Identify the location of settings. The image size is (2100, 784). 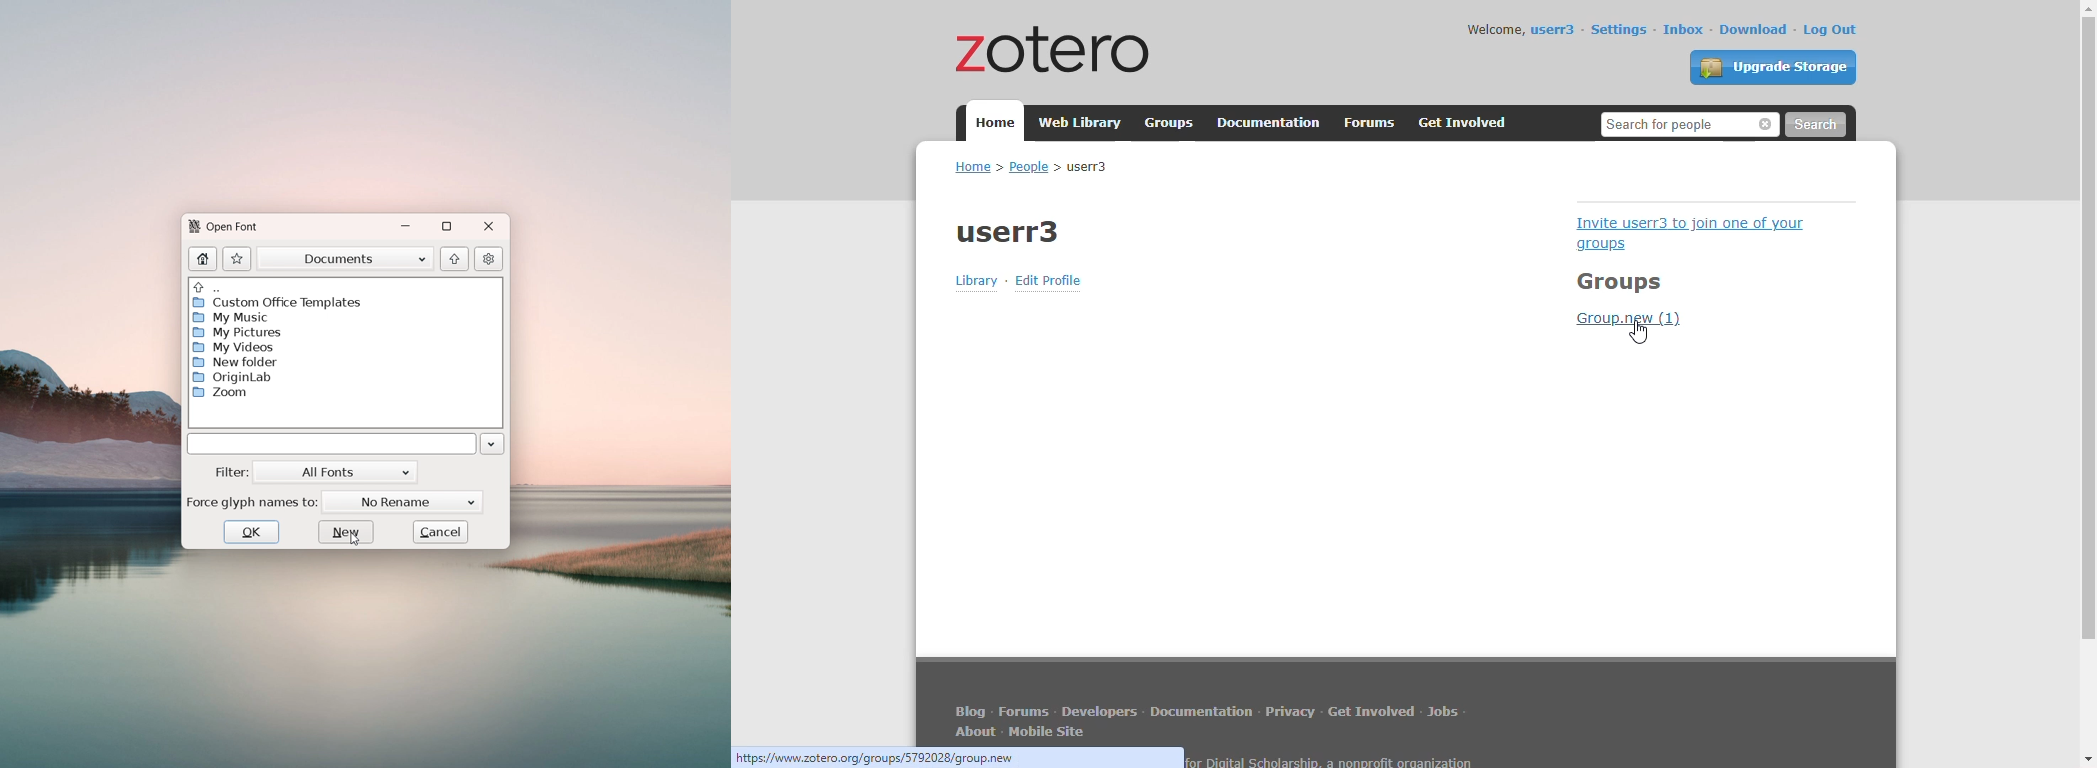
(489, 258).